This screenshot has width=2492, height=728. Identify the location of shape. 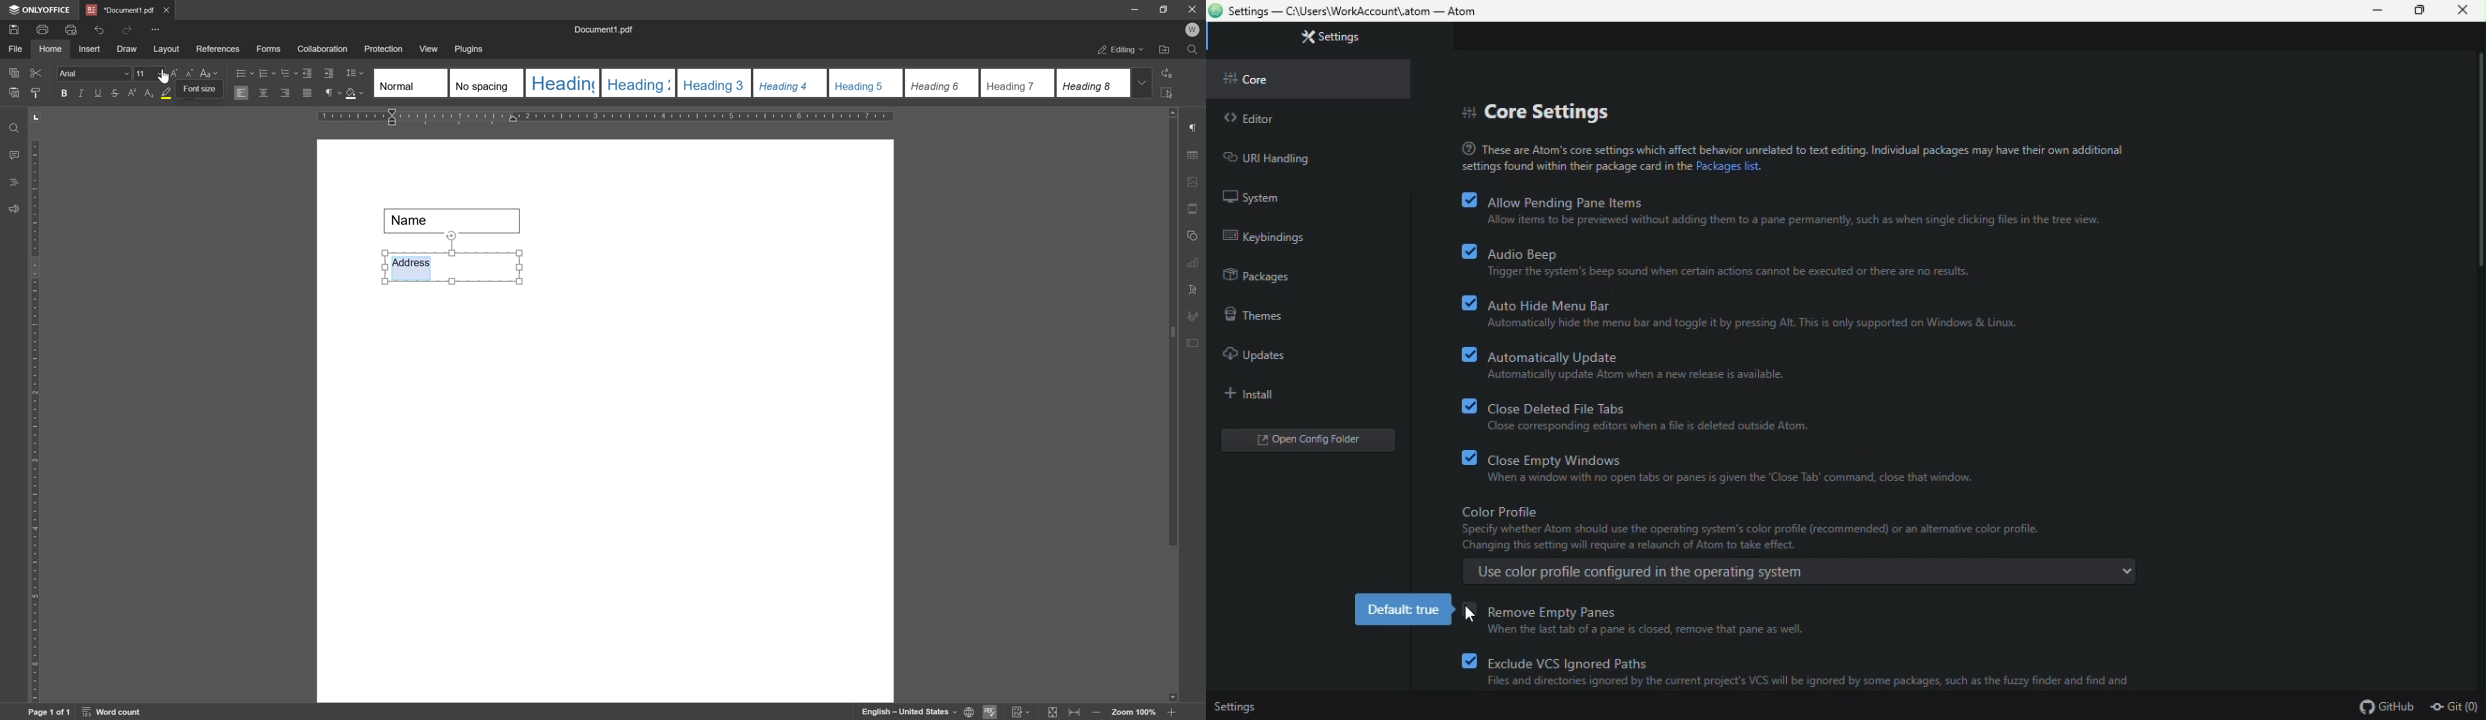
(1195, 234).